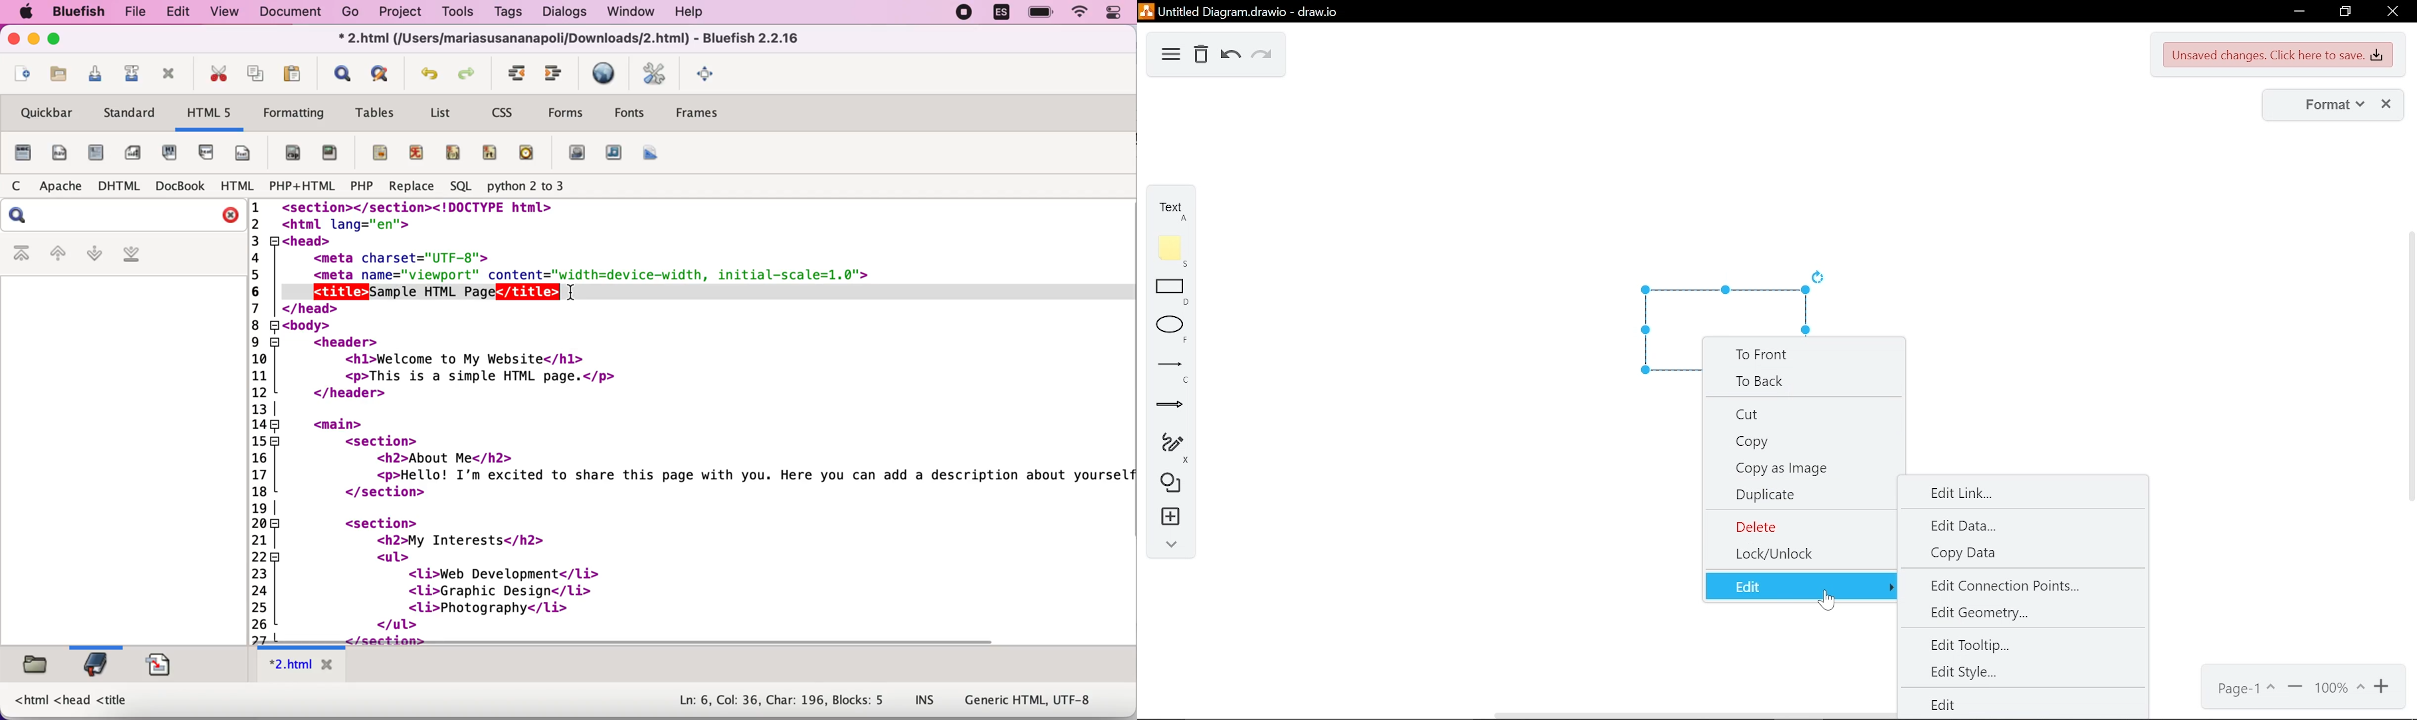  I want to click on tags, so click(515, 13).